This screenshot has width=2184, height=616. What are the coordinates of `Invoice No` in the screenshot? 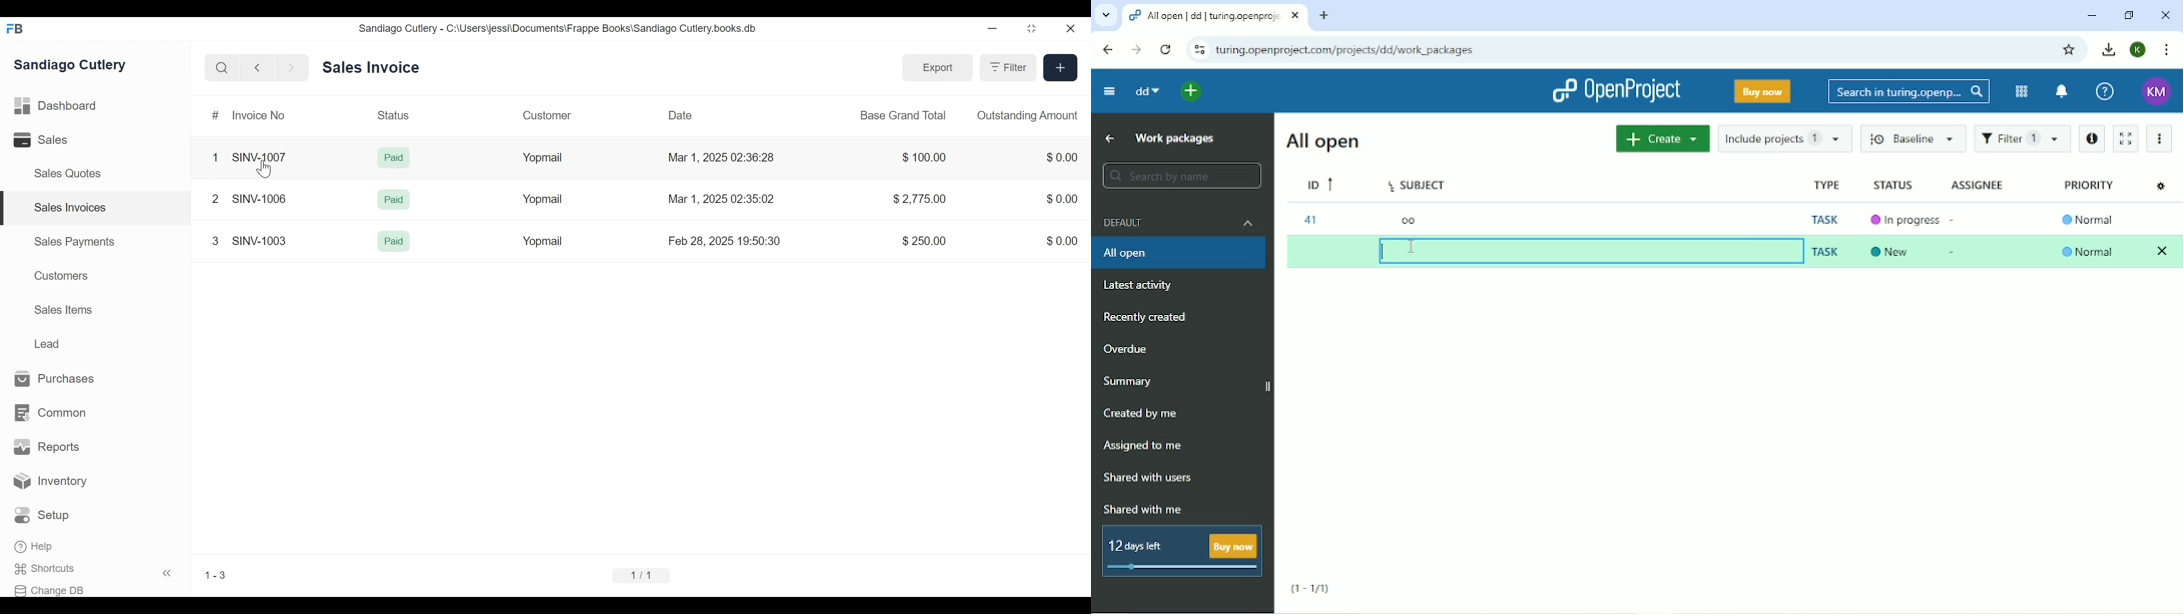 It's located at (259, 115).